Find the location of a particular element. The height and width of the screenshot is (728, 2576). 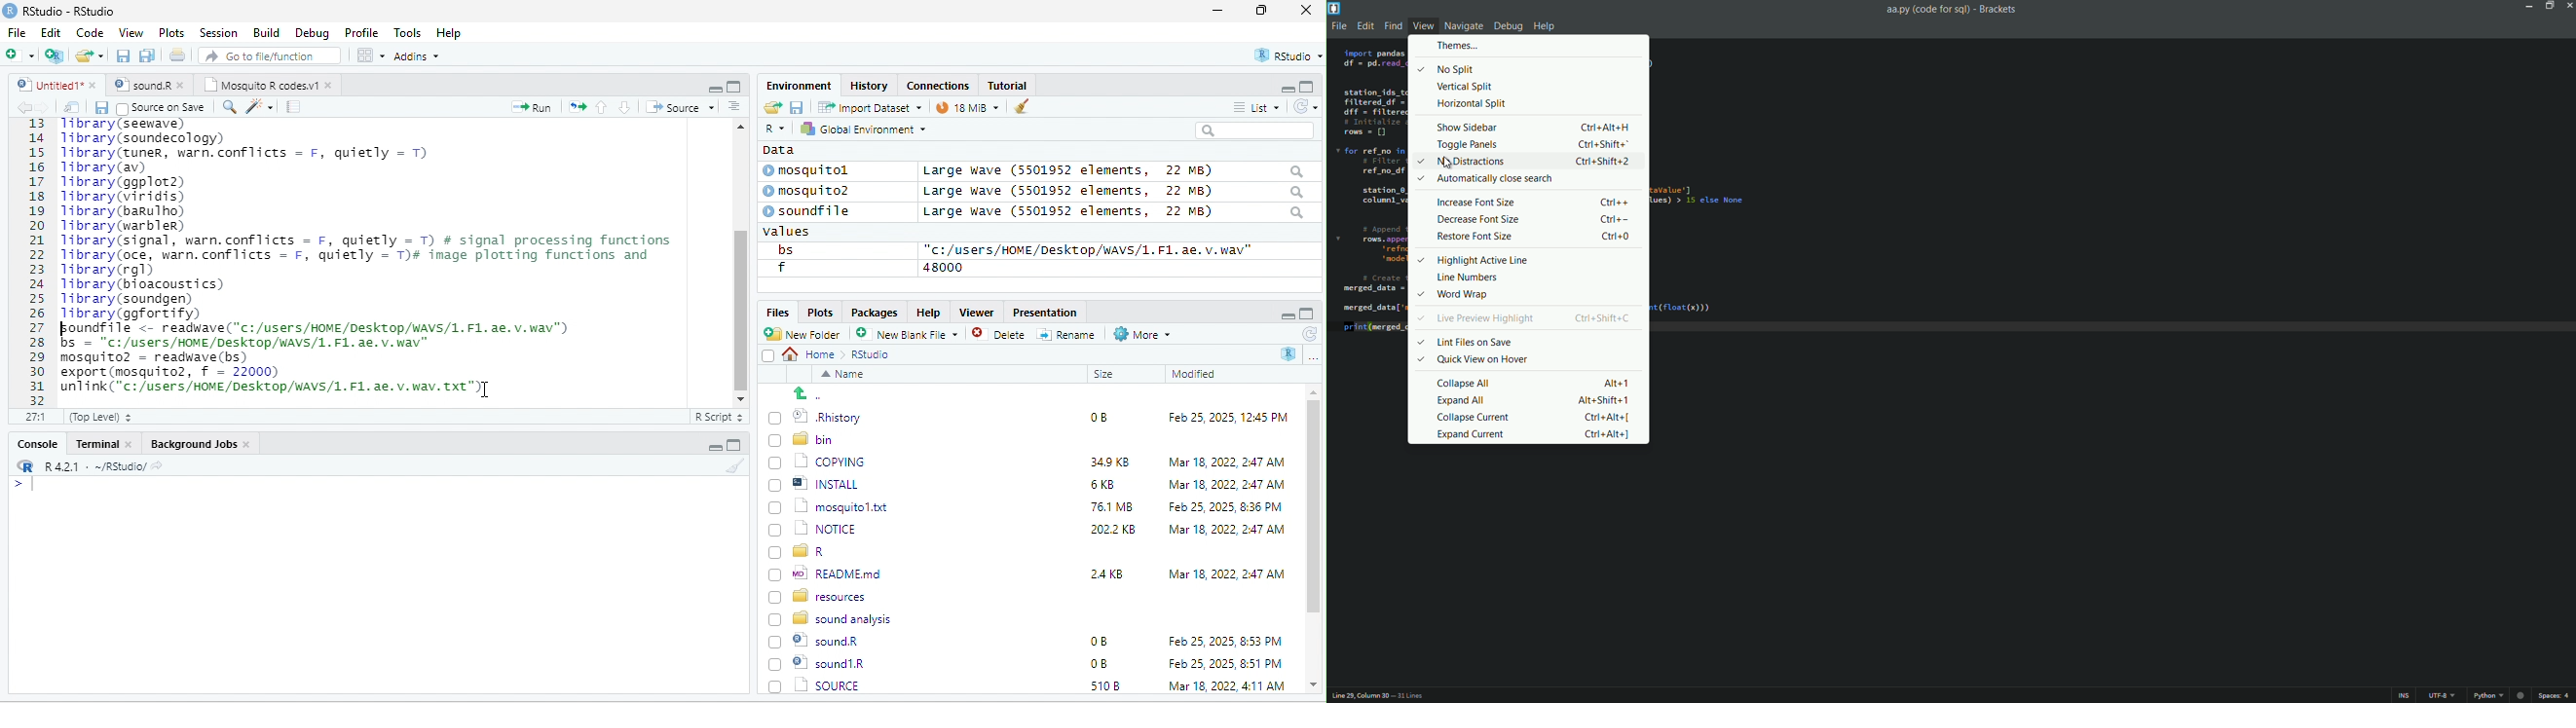

Profile is located at coordinates (361, 33).